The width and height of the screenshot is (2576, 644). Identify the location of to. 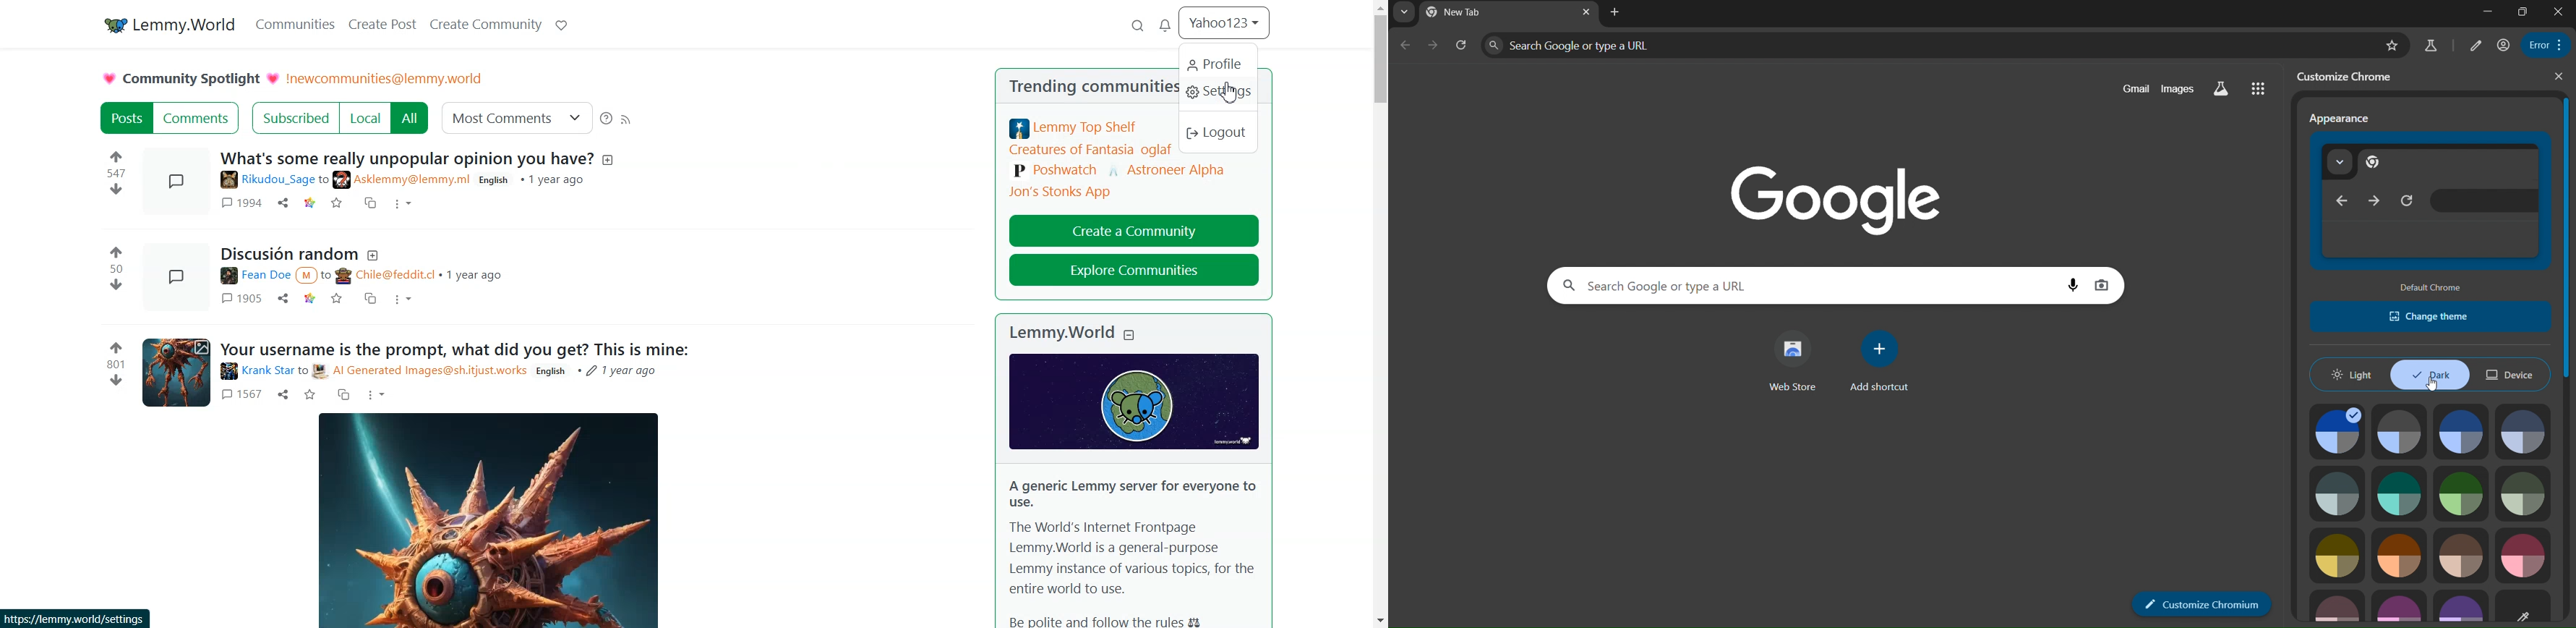
(325, 179).